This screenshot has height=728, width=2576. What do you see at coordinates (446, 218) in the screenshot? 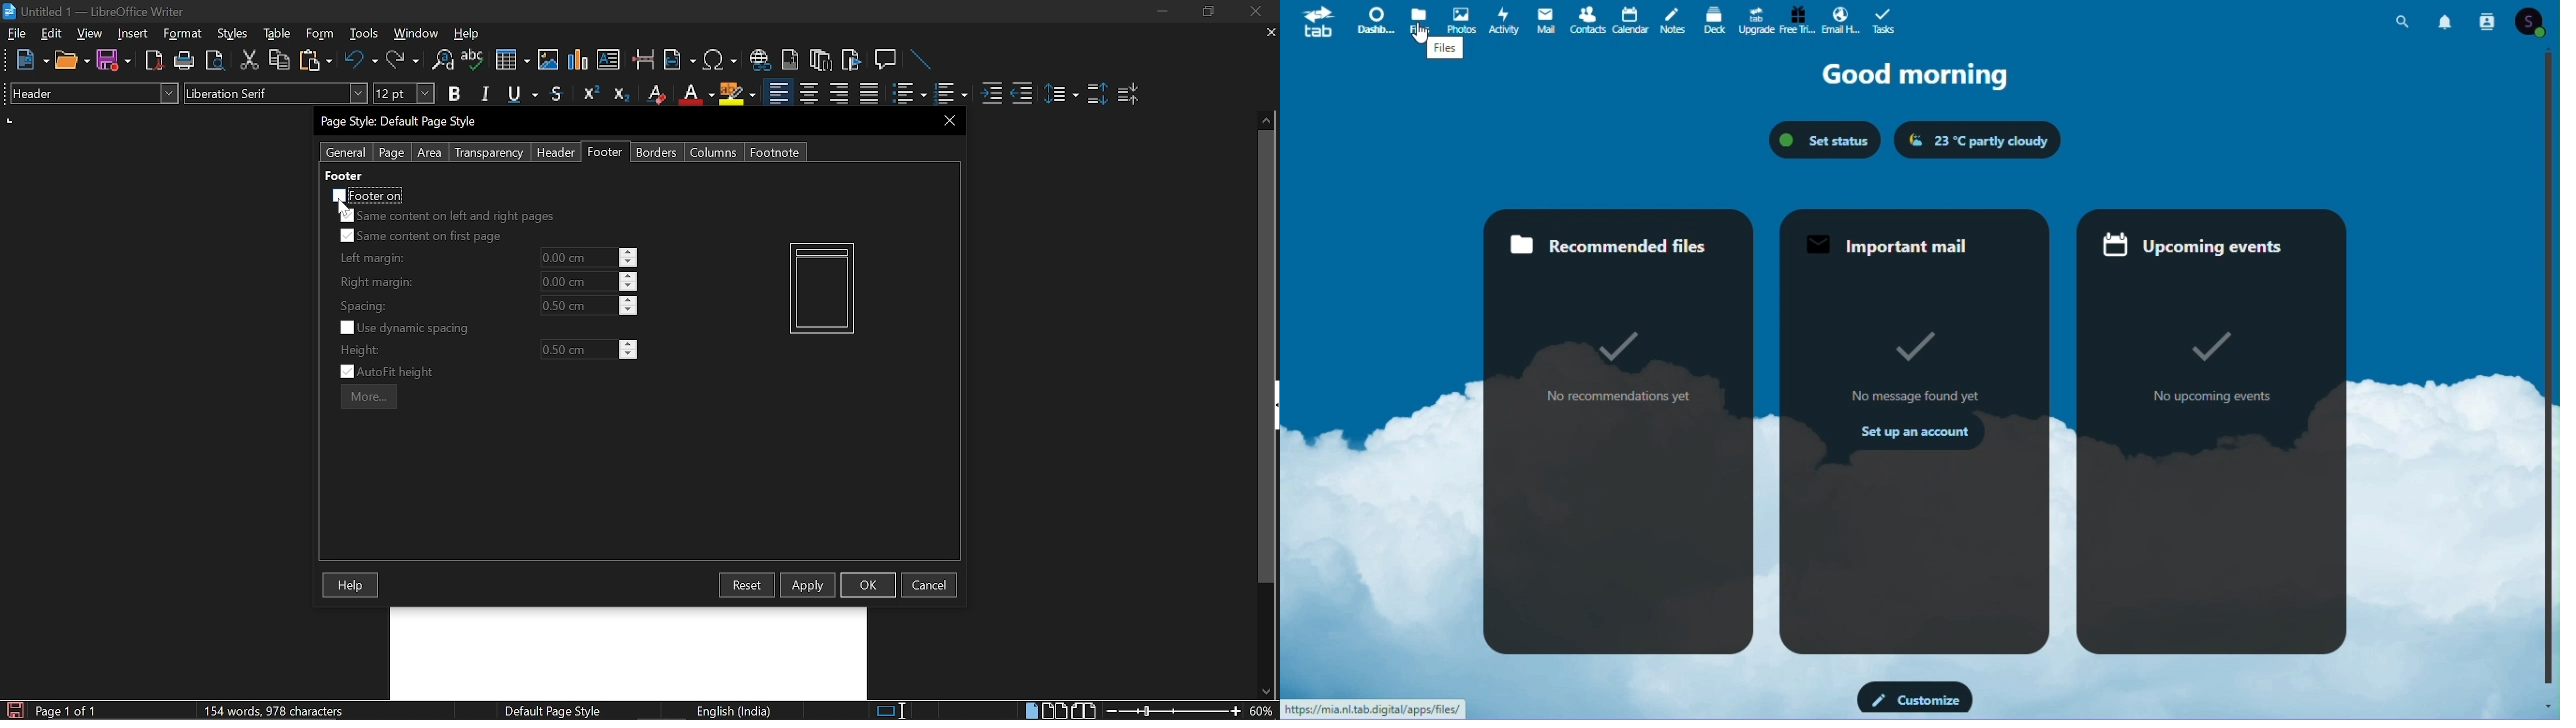
I see `Same content on left and right` at bounding box center [446, 218].